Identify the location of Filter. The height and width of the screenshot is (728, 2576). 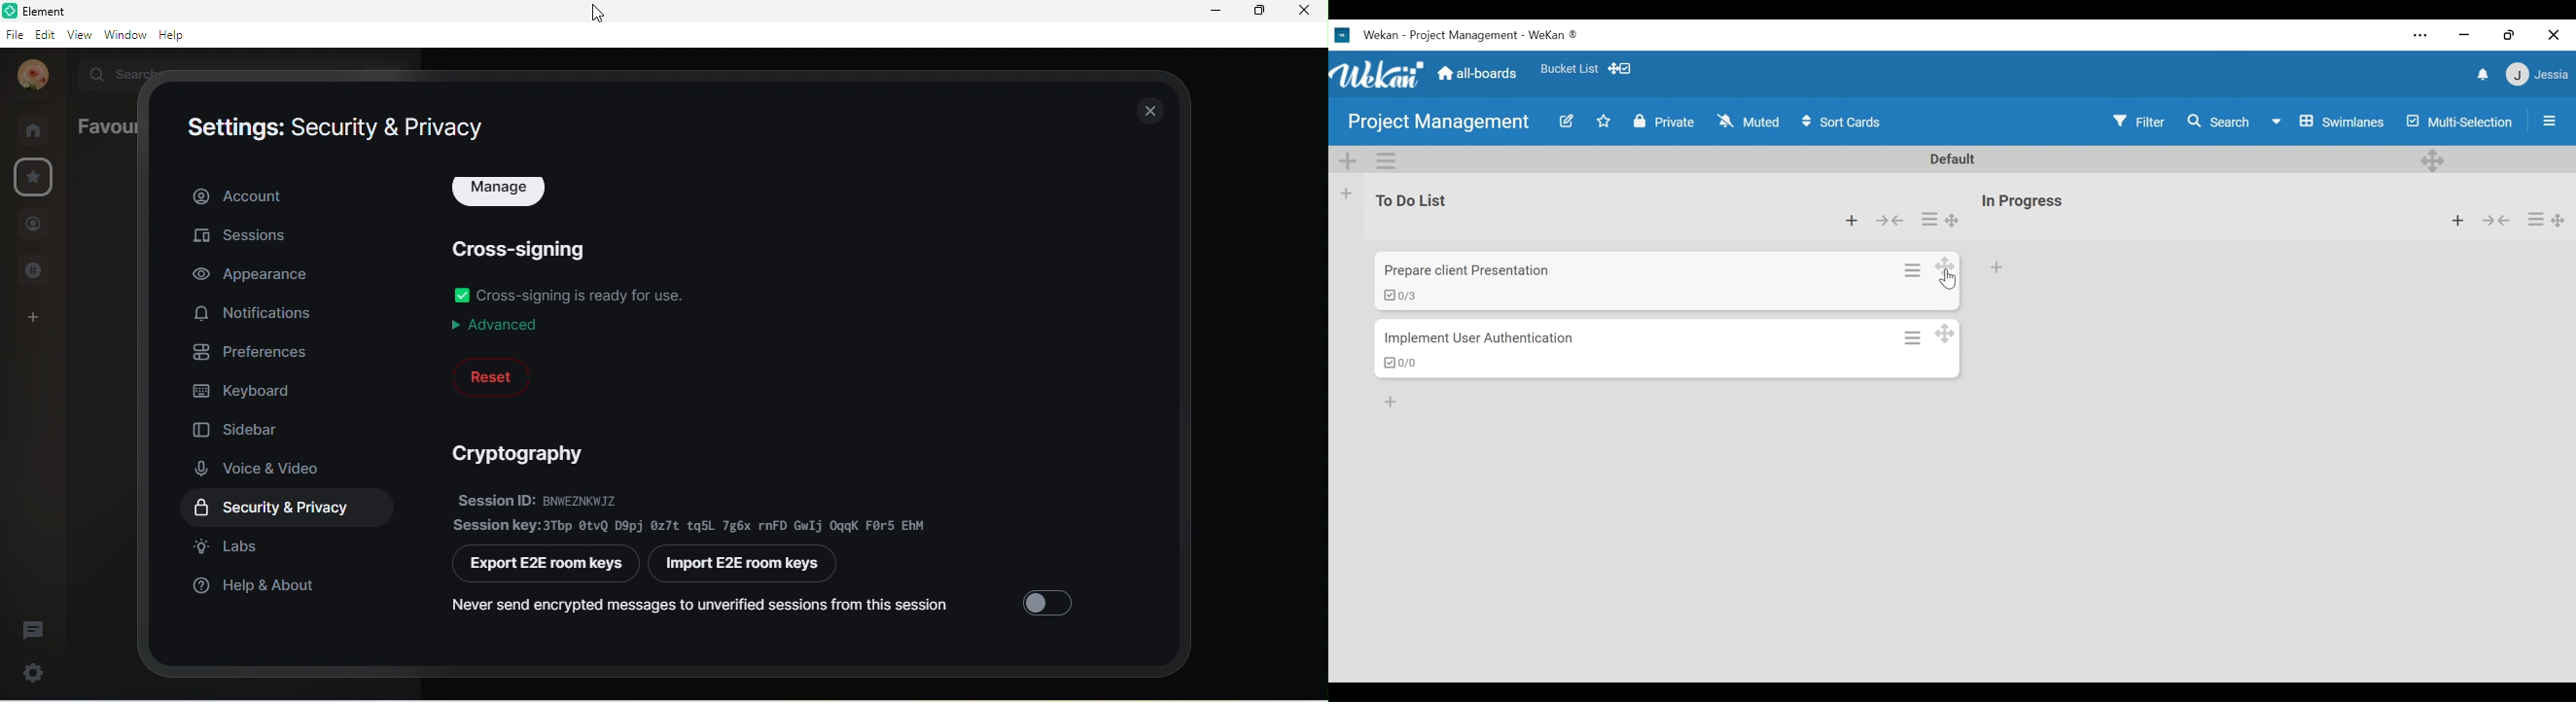
(2139, 120).